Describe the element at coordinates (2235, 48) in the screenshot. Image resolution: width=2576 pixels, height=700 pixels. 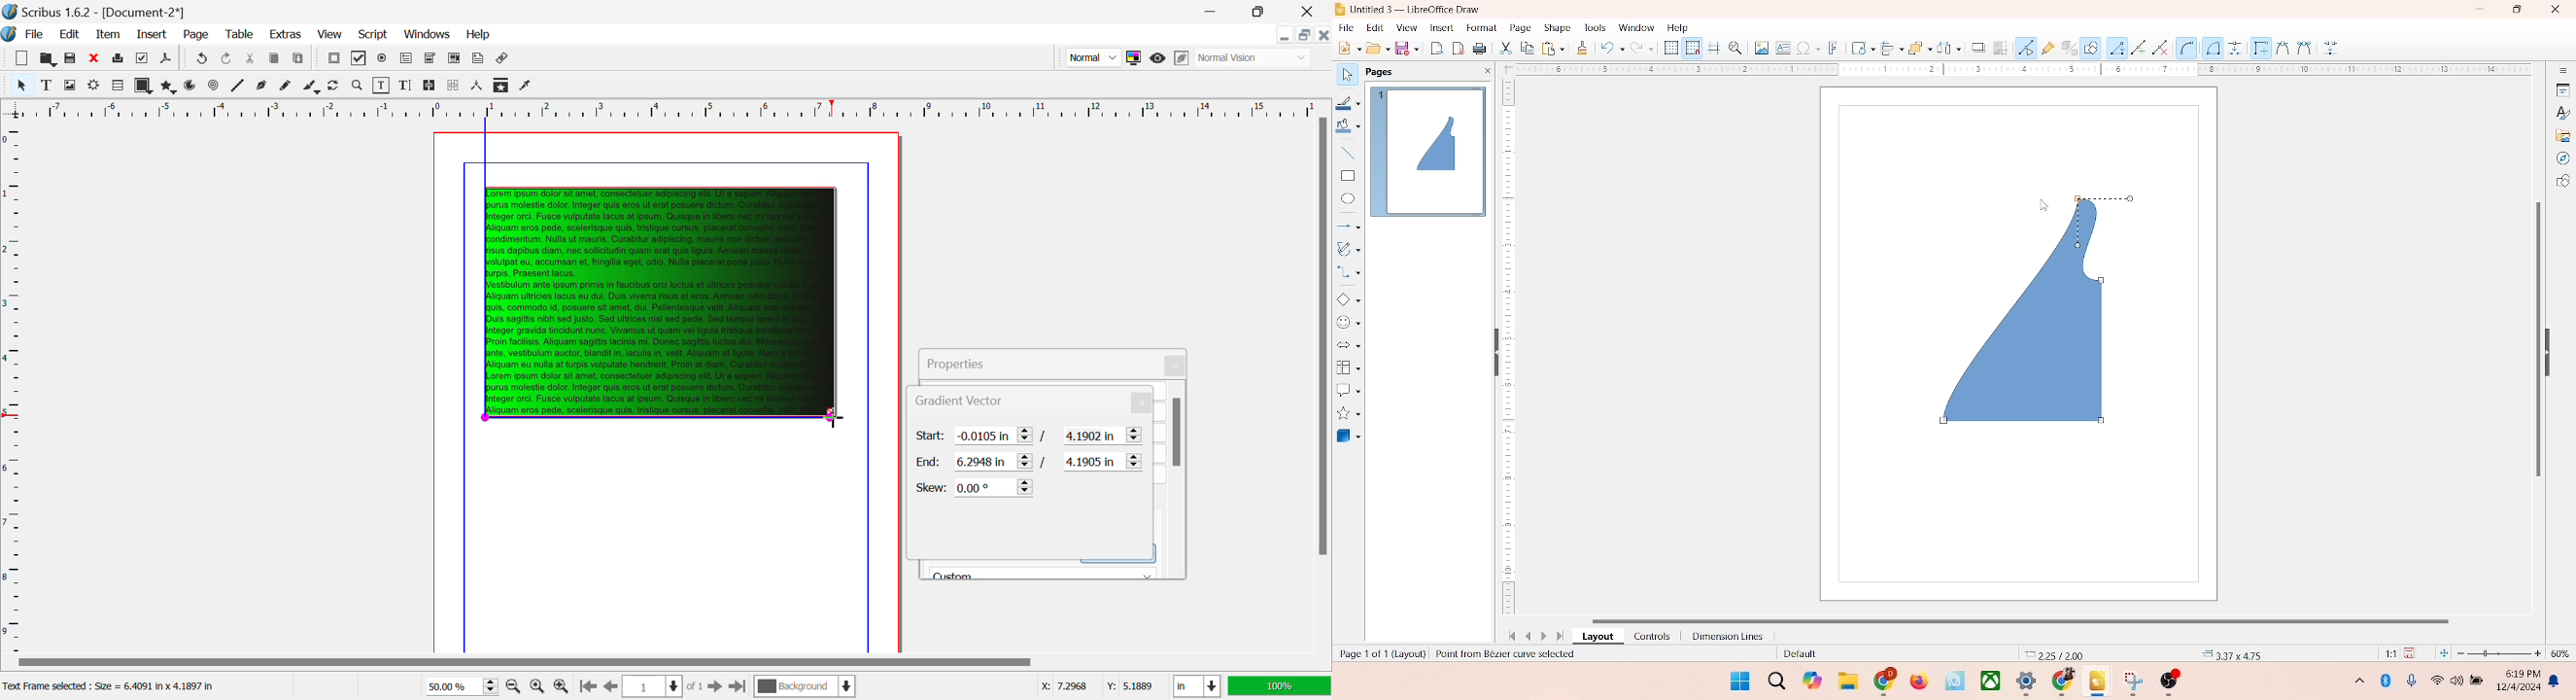
I see `Dimension line tool` at that location.